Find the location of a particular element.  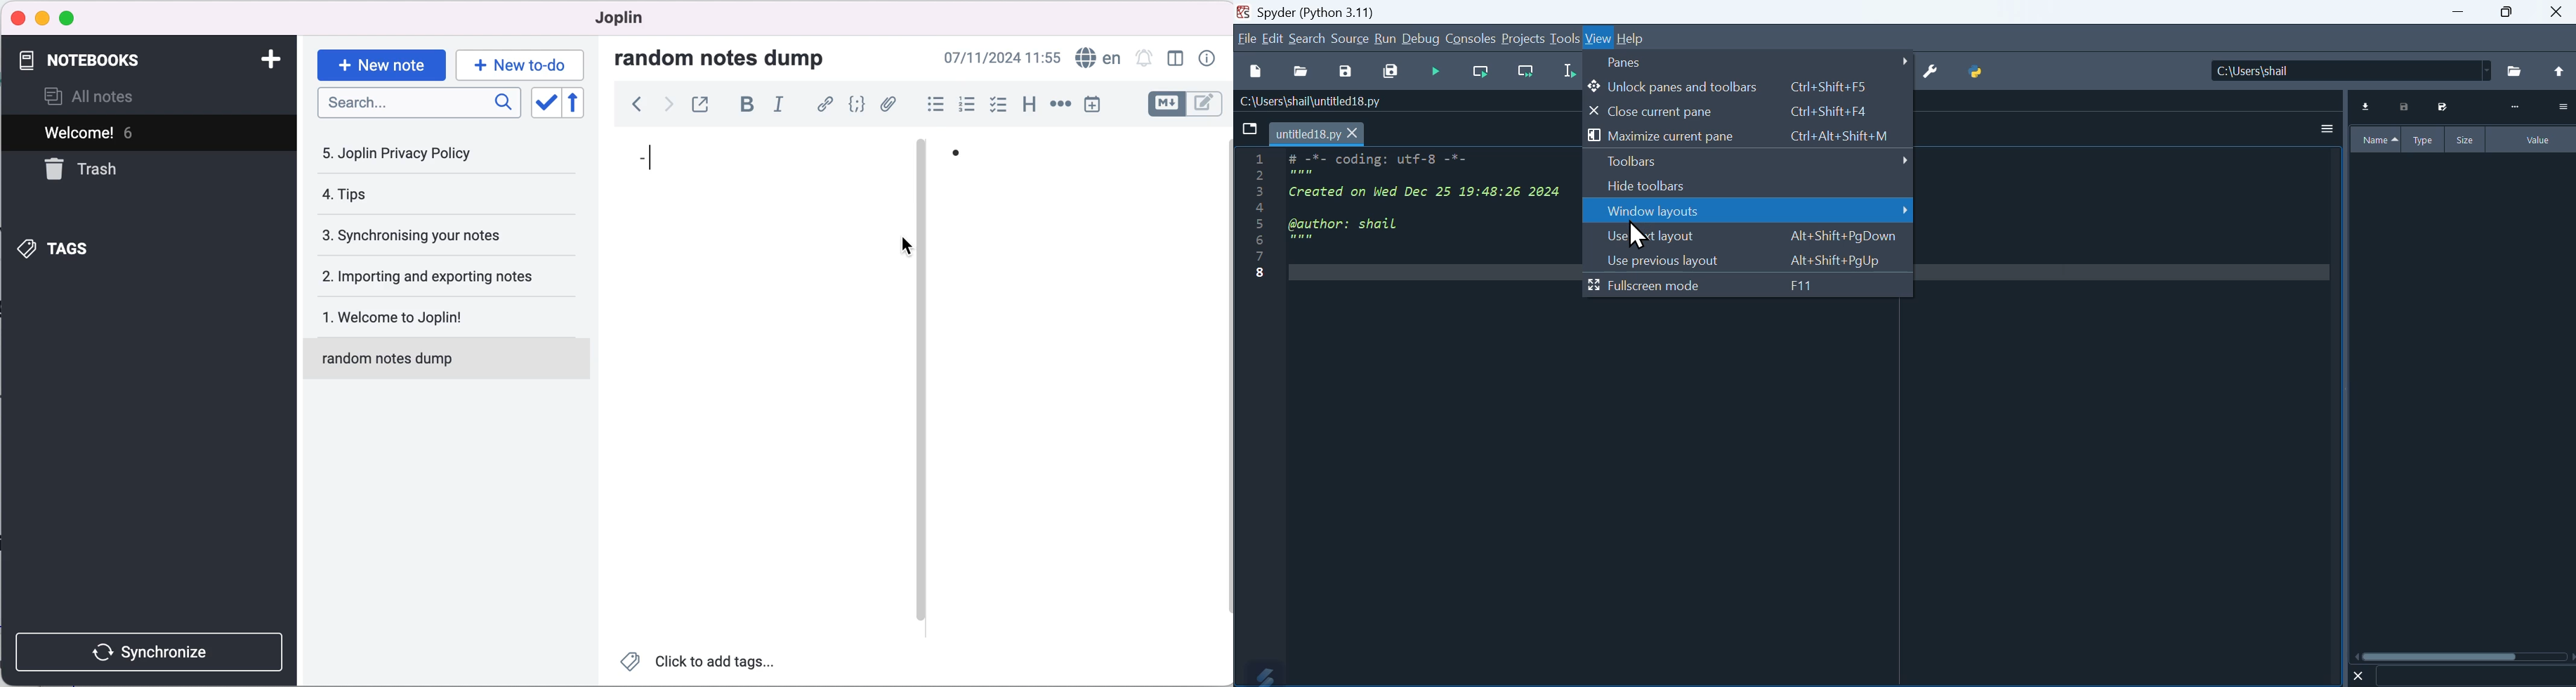

importing and exporting notes is located at coordinates (436, 275).